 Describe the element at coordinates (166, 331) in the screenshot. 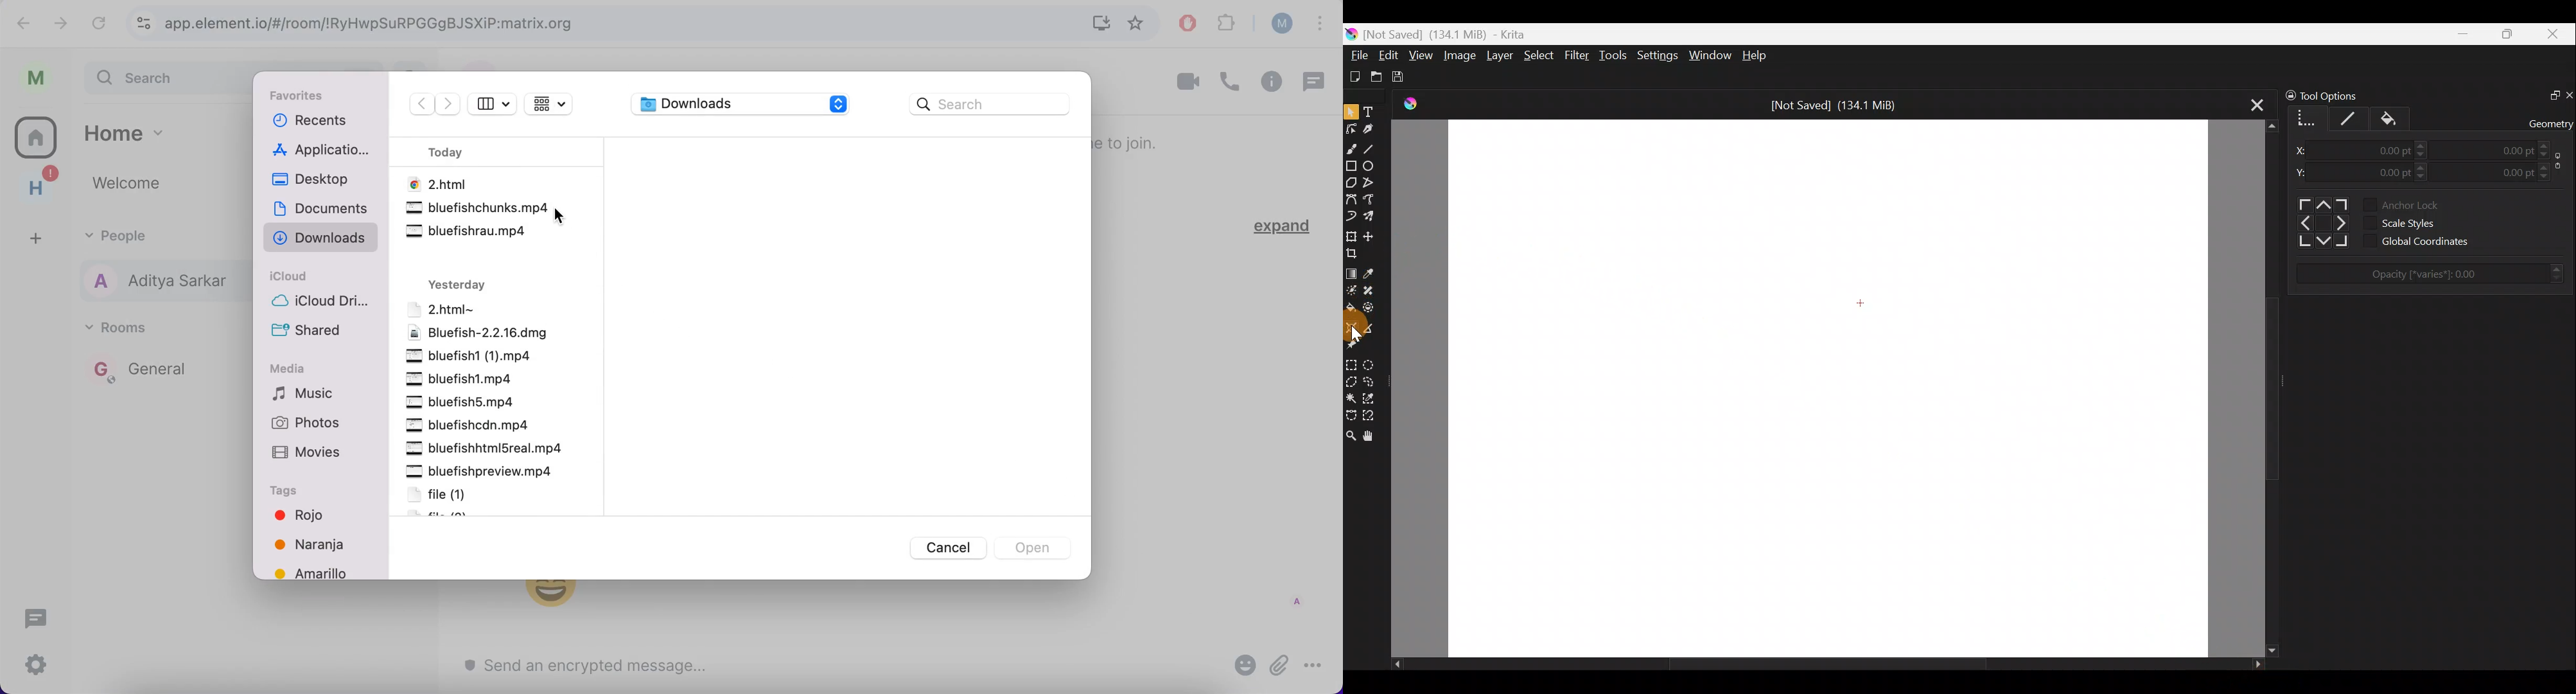

I see `rooms` at that location.